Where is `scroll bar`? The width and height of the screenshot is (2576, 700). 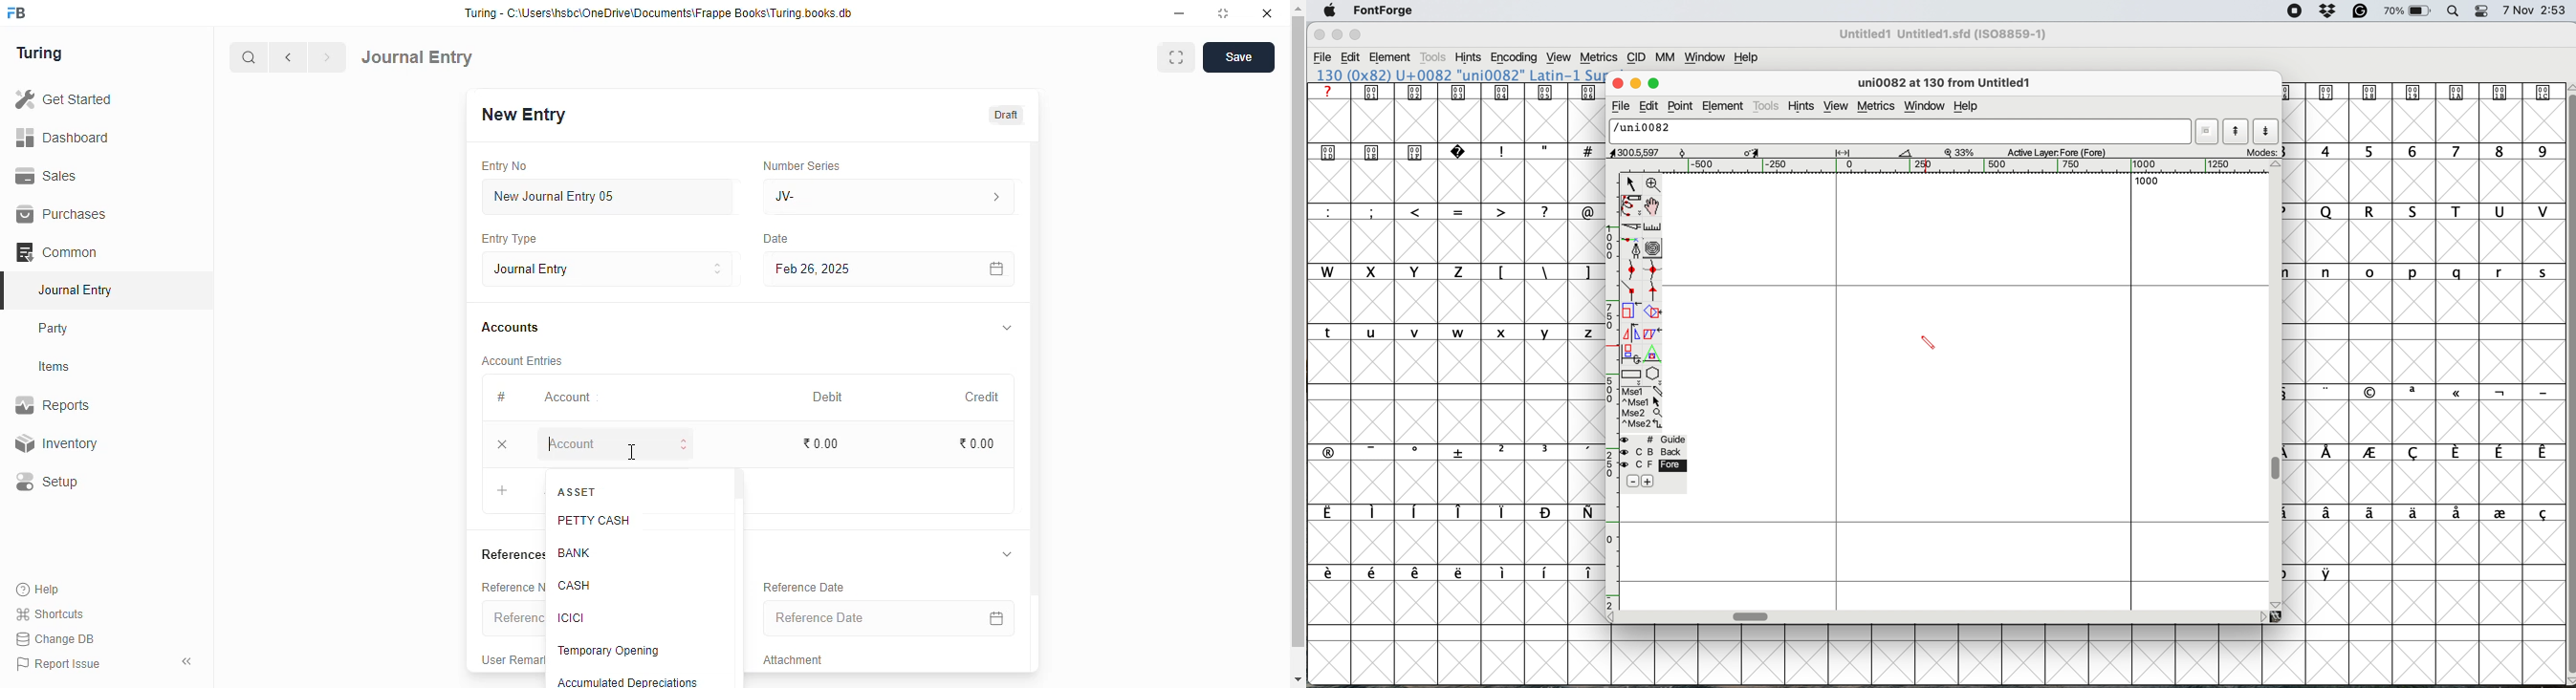
scroll bar is located at coordinates (739, 576).